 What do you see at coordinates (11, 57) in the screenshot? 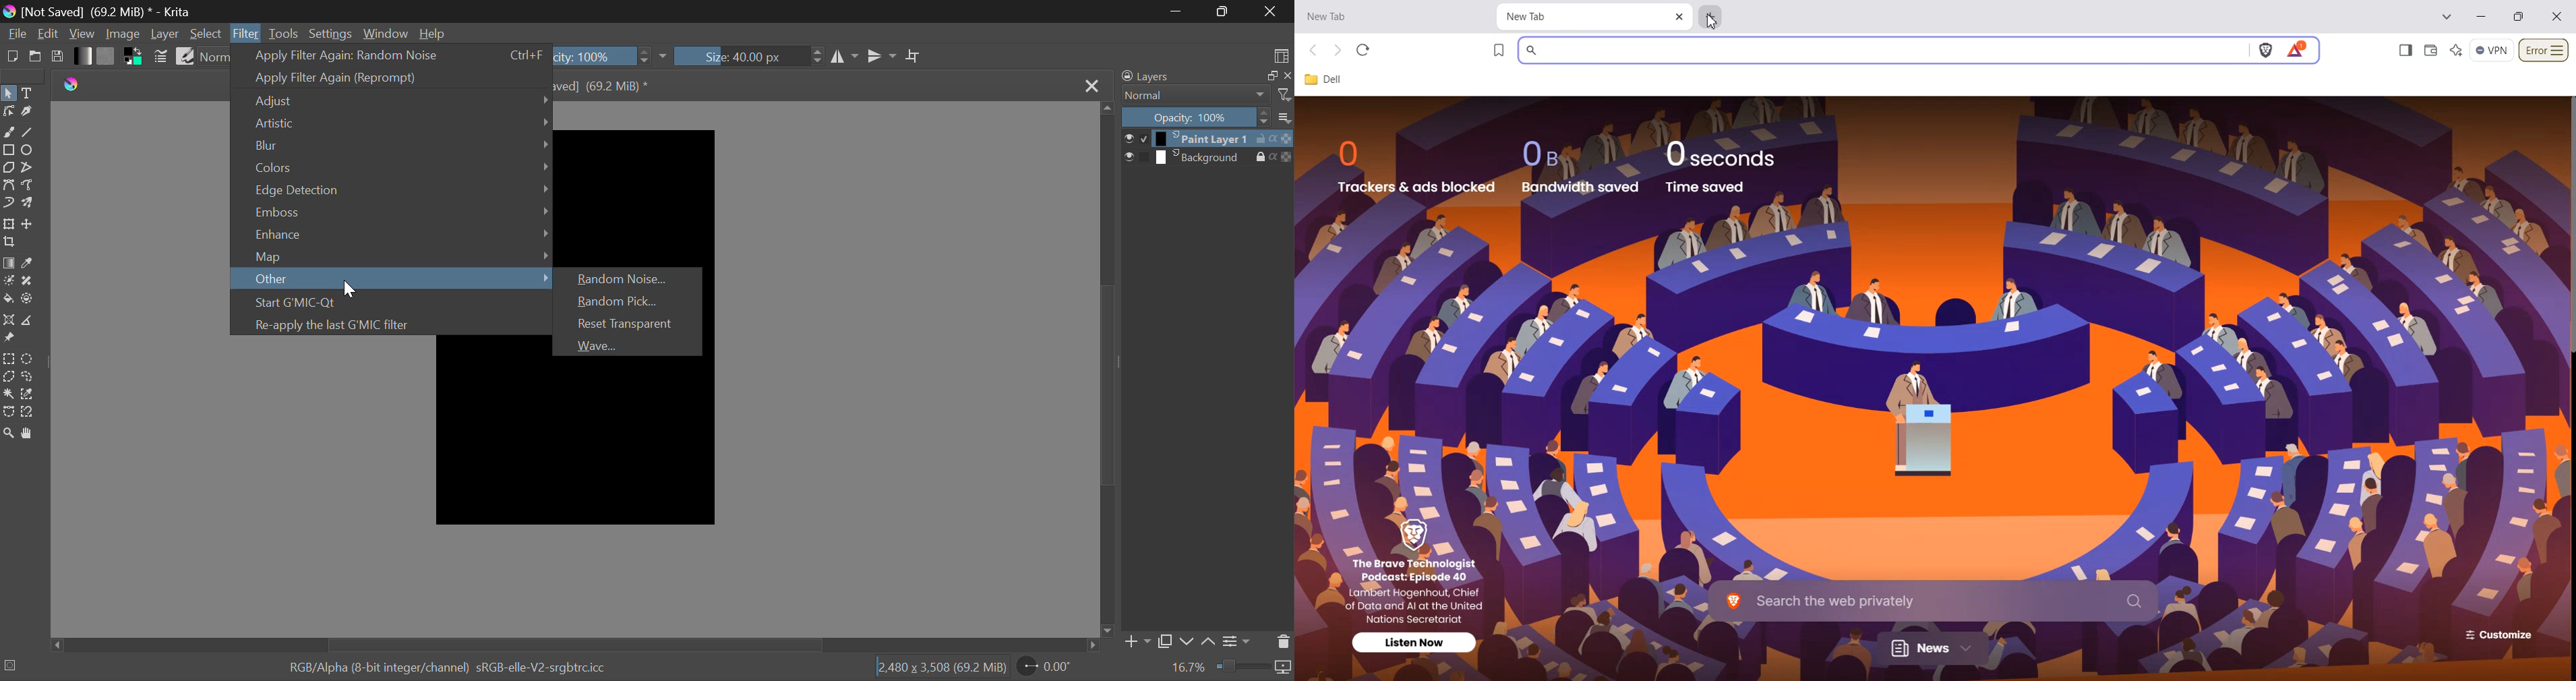
I see `New` at bounding box center [11, 57].